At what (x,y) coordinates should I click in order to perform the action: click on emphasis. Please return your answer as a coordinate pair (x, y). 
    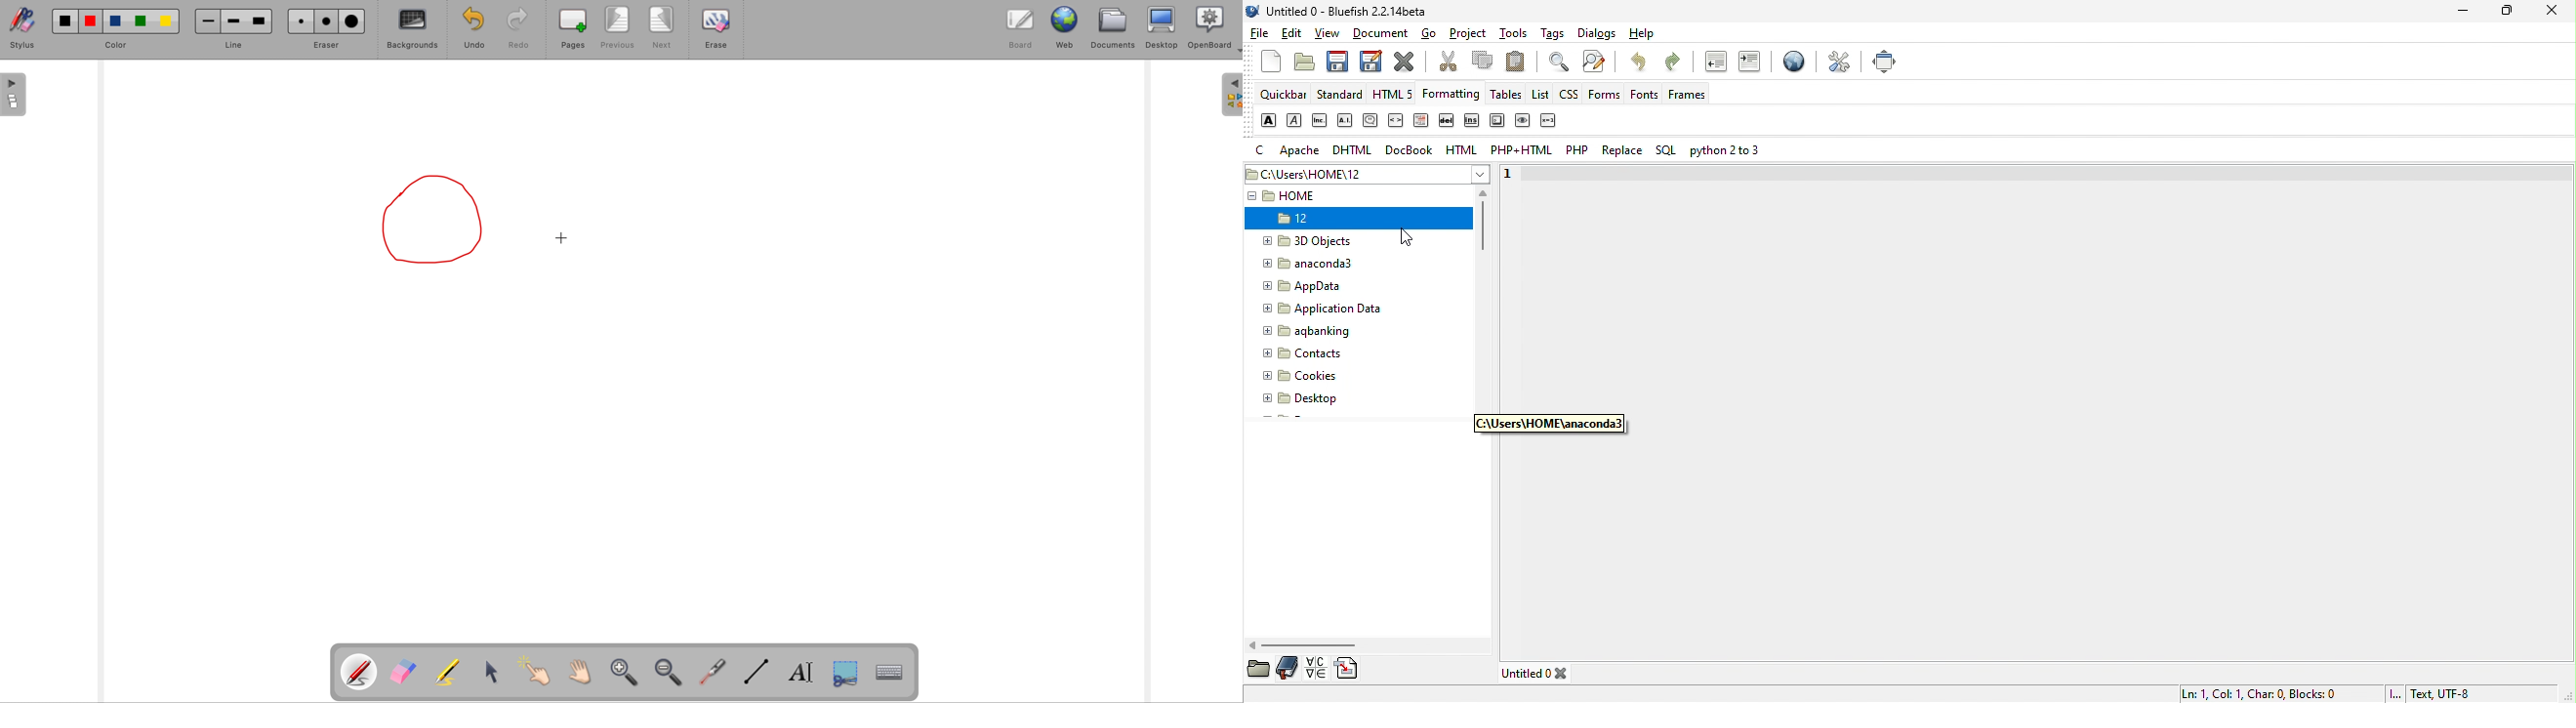
    Looking at the image, I should click on (1294, 121).